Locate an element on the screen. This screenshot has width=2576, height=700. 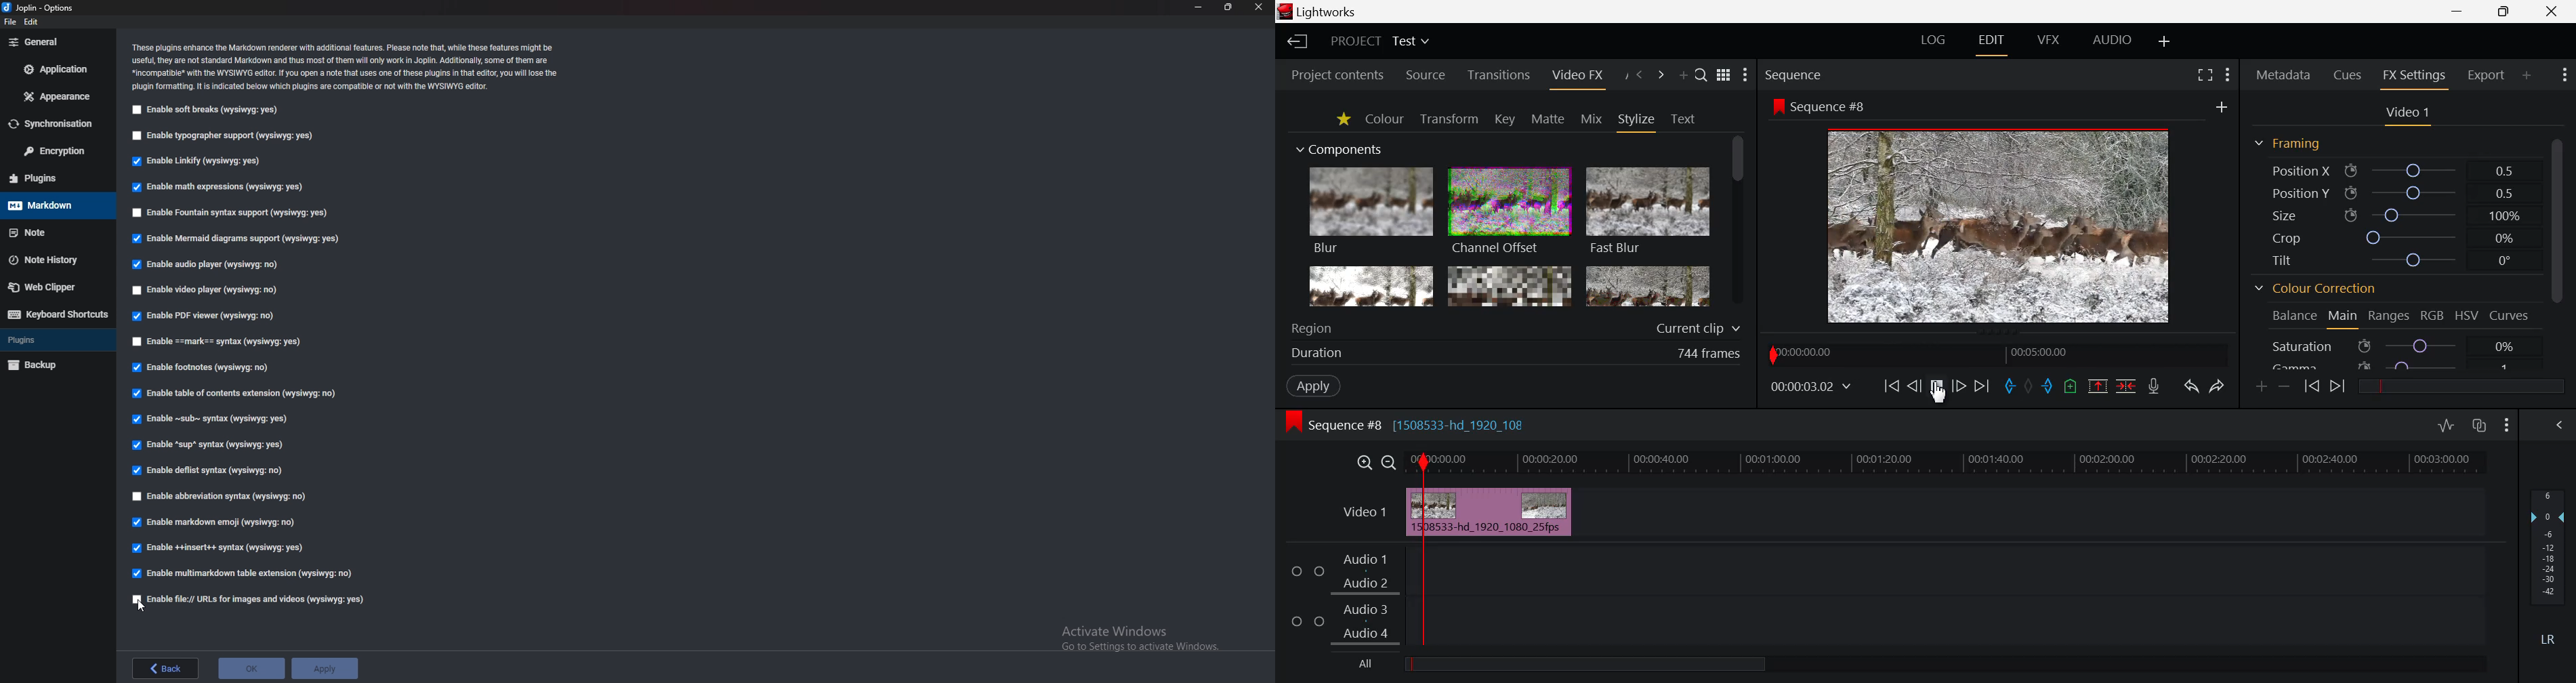
Enable typographer support is located at coordinates (225, 137).